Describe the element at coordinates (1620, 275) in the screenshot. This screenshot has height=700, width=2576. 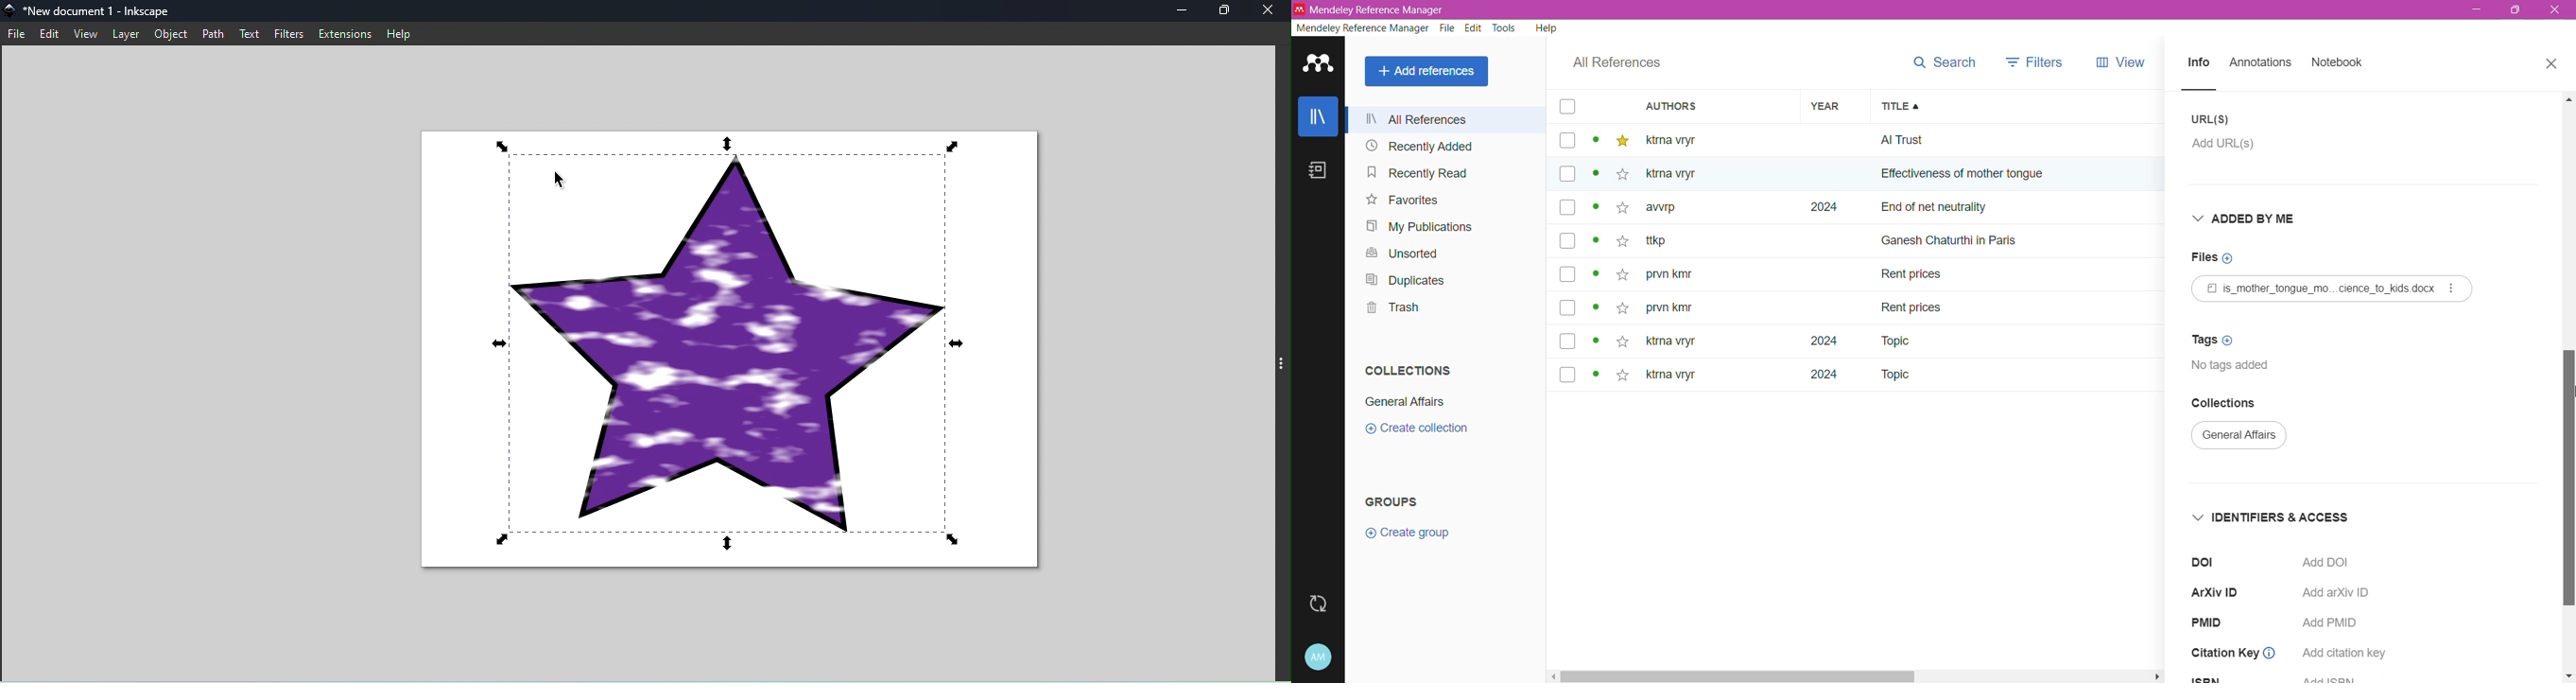
I see `star` at that location.